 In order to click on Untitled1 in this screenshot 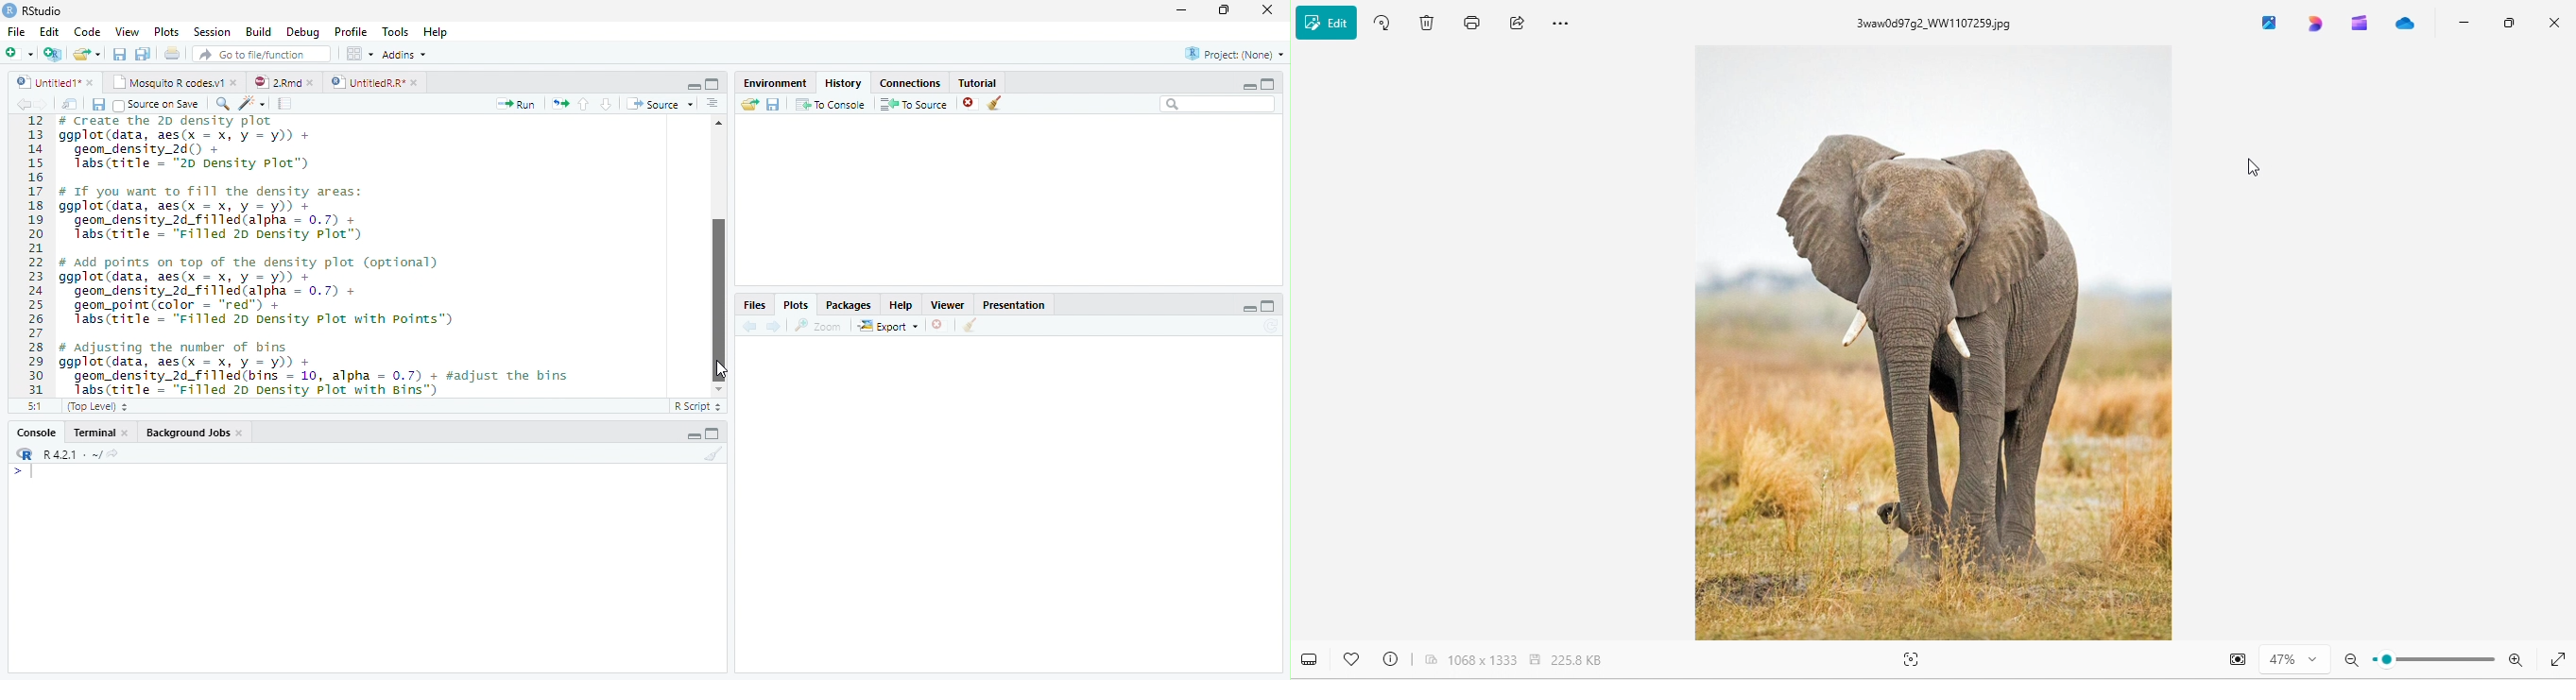, I will do `click(43, 82)`.